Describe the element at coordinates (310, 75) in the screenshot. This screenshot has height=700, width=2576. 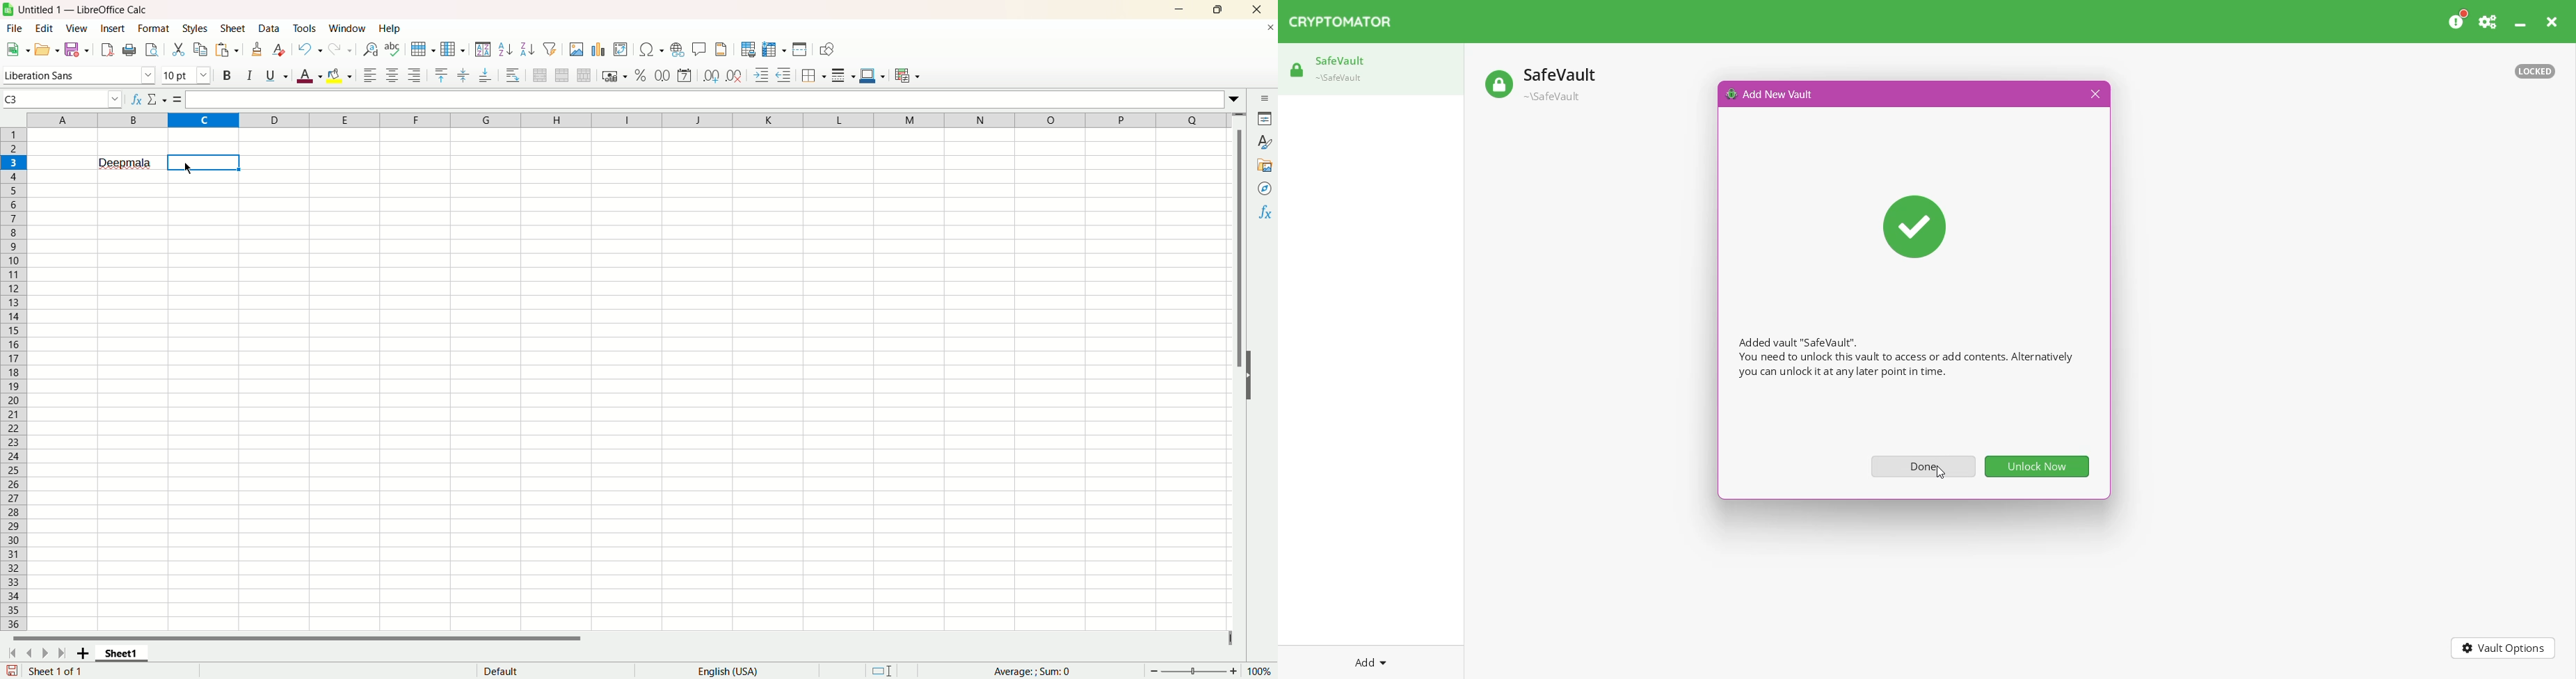
I see `Font color` at that location.